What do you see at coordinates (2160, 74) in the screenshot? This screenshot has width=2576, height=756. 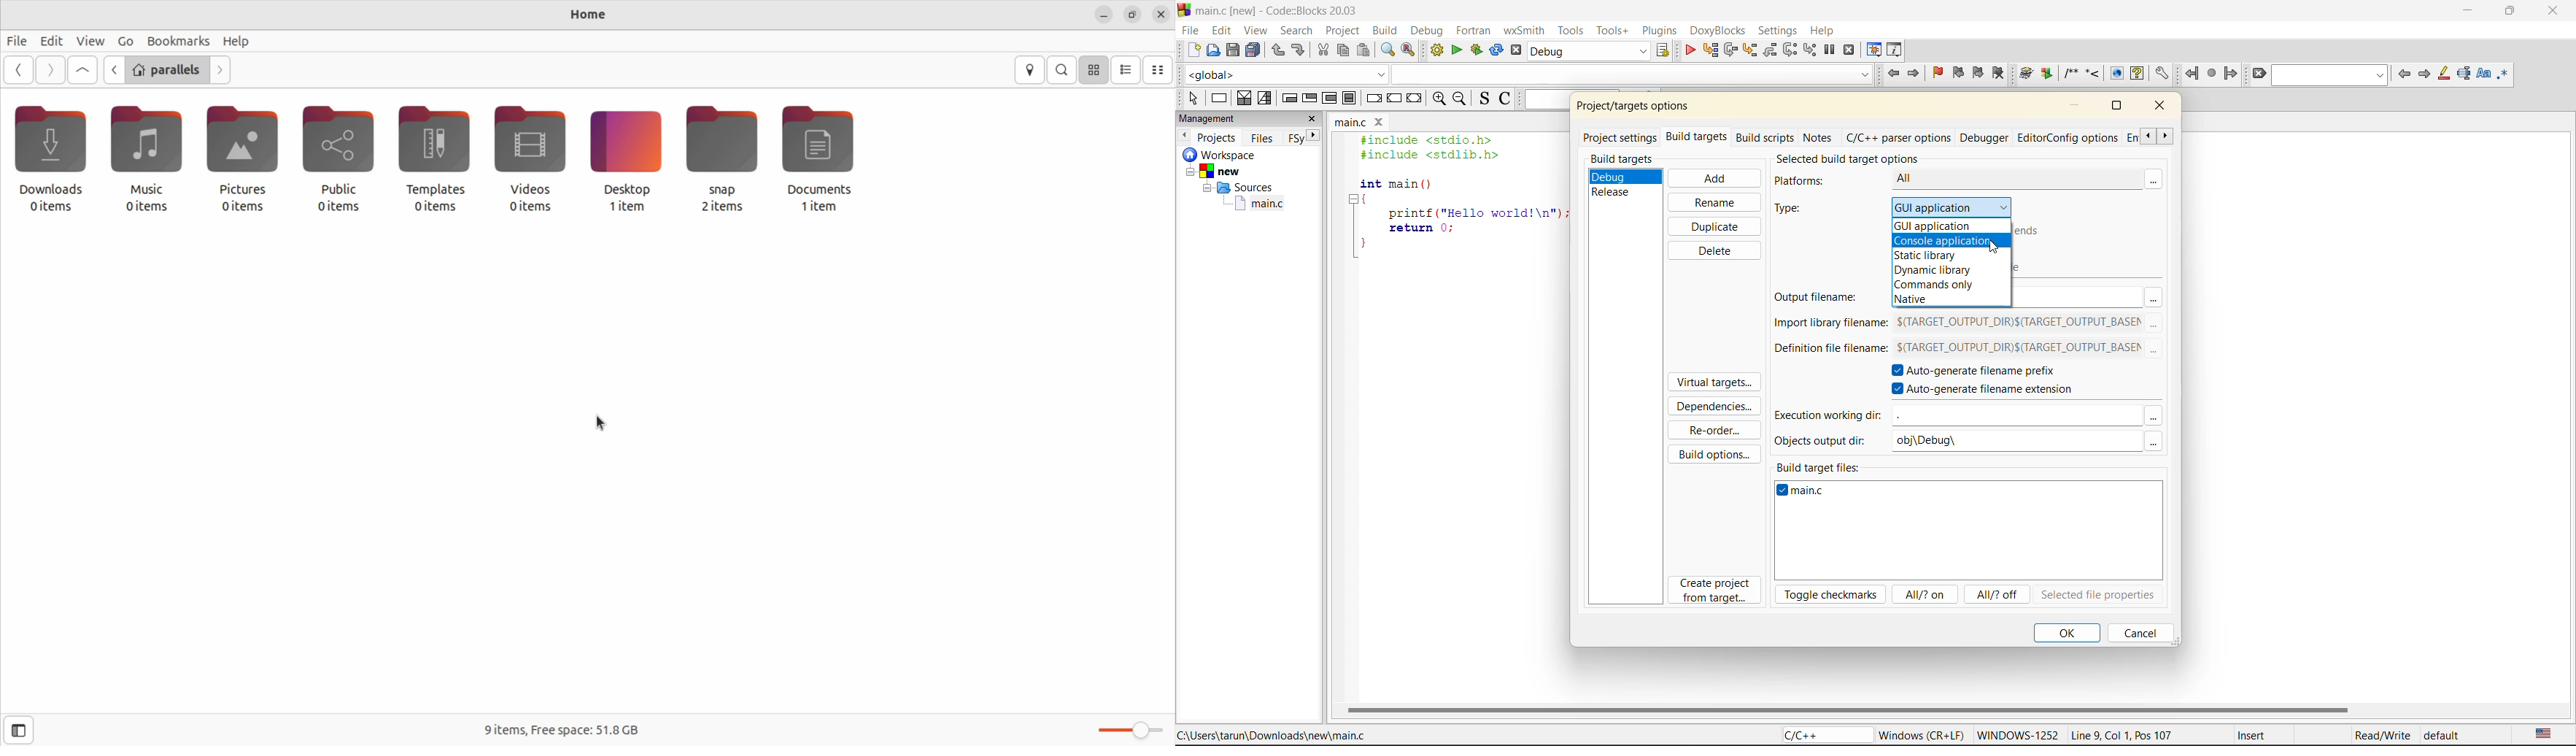 I see `Open DoxyBlocks' preferences` at bounding box center [2160, 74].